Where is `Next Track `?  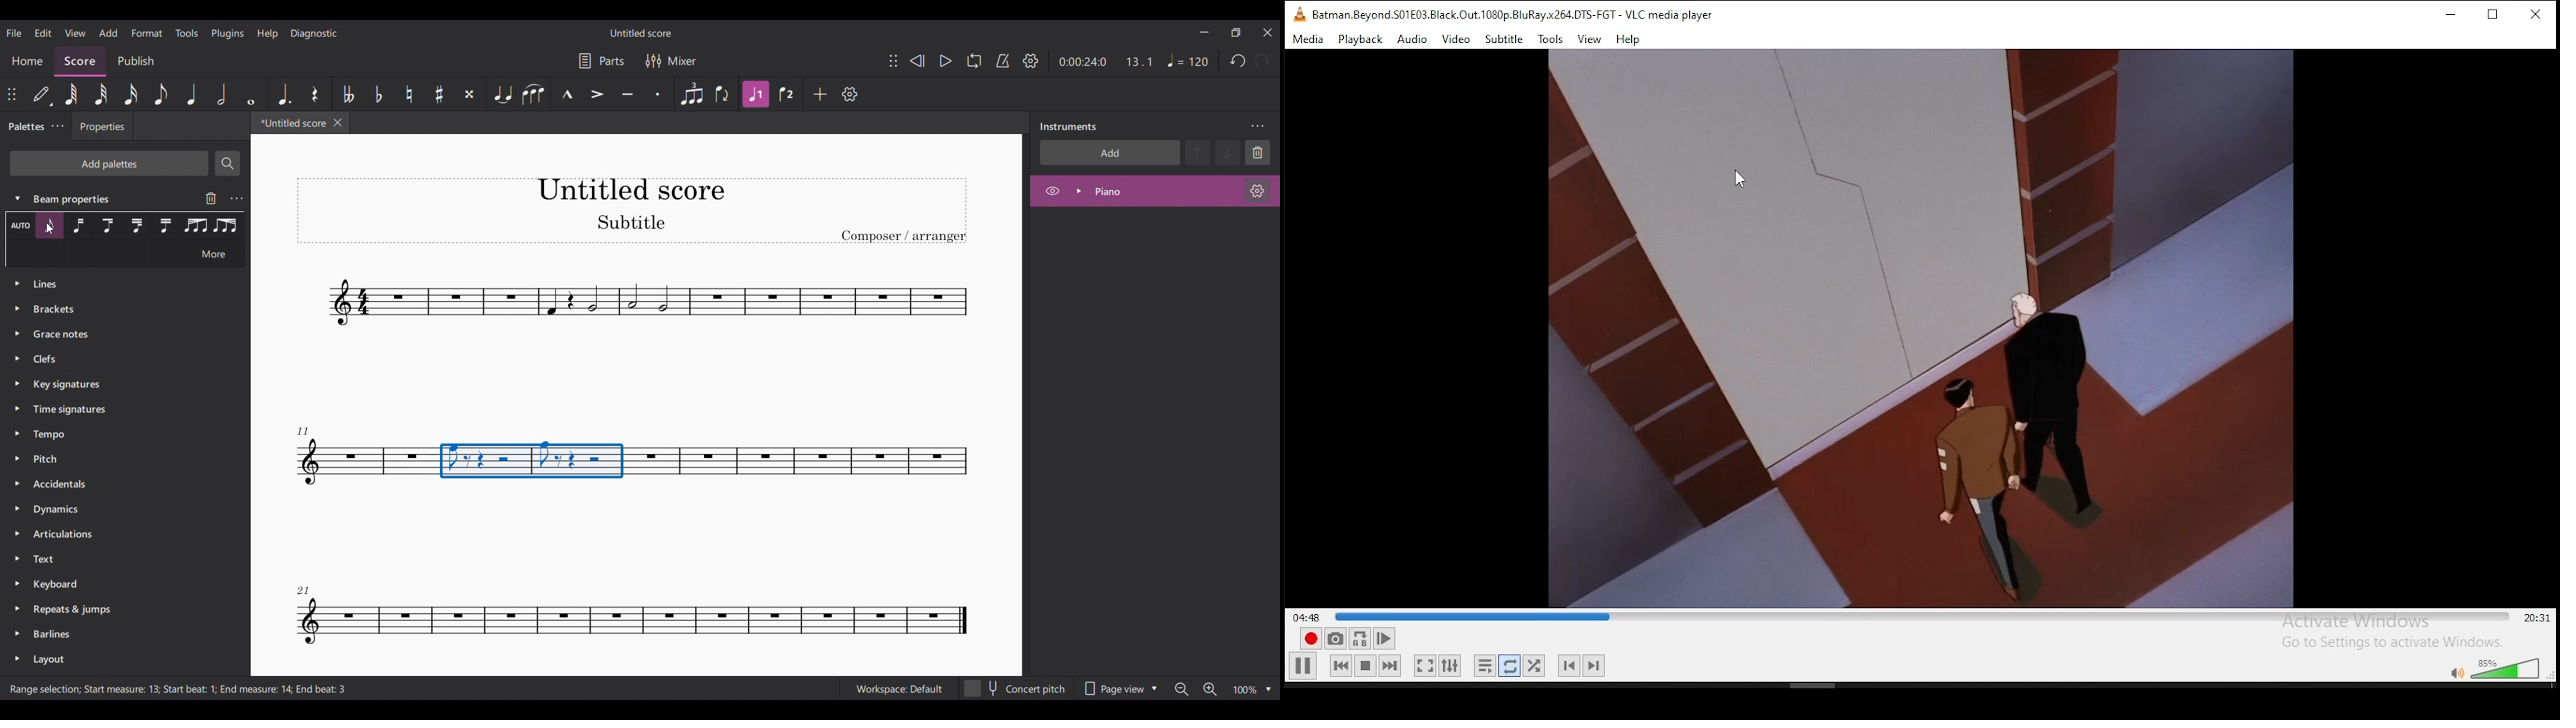
Next Track  is located at coordinates (1597, 665).